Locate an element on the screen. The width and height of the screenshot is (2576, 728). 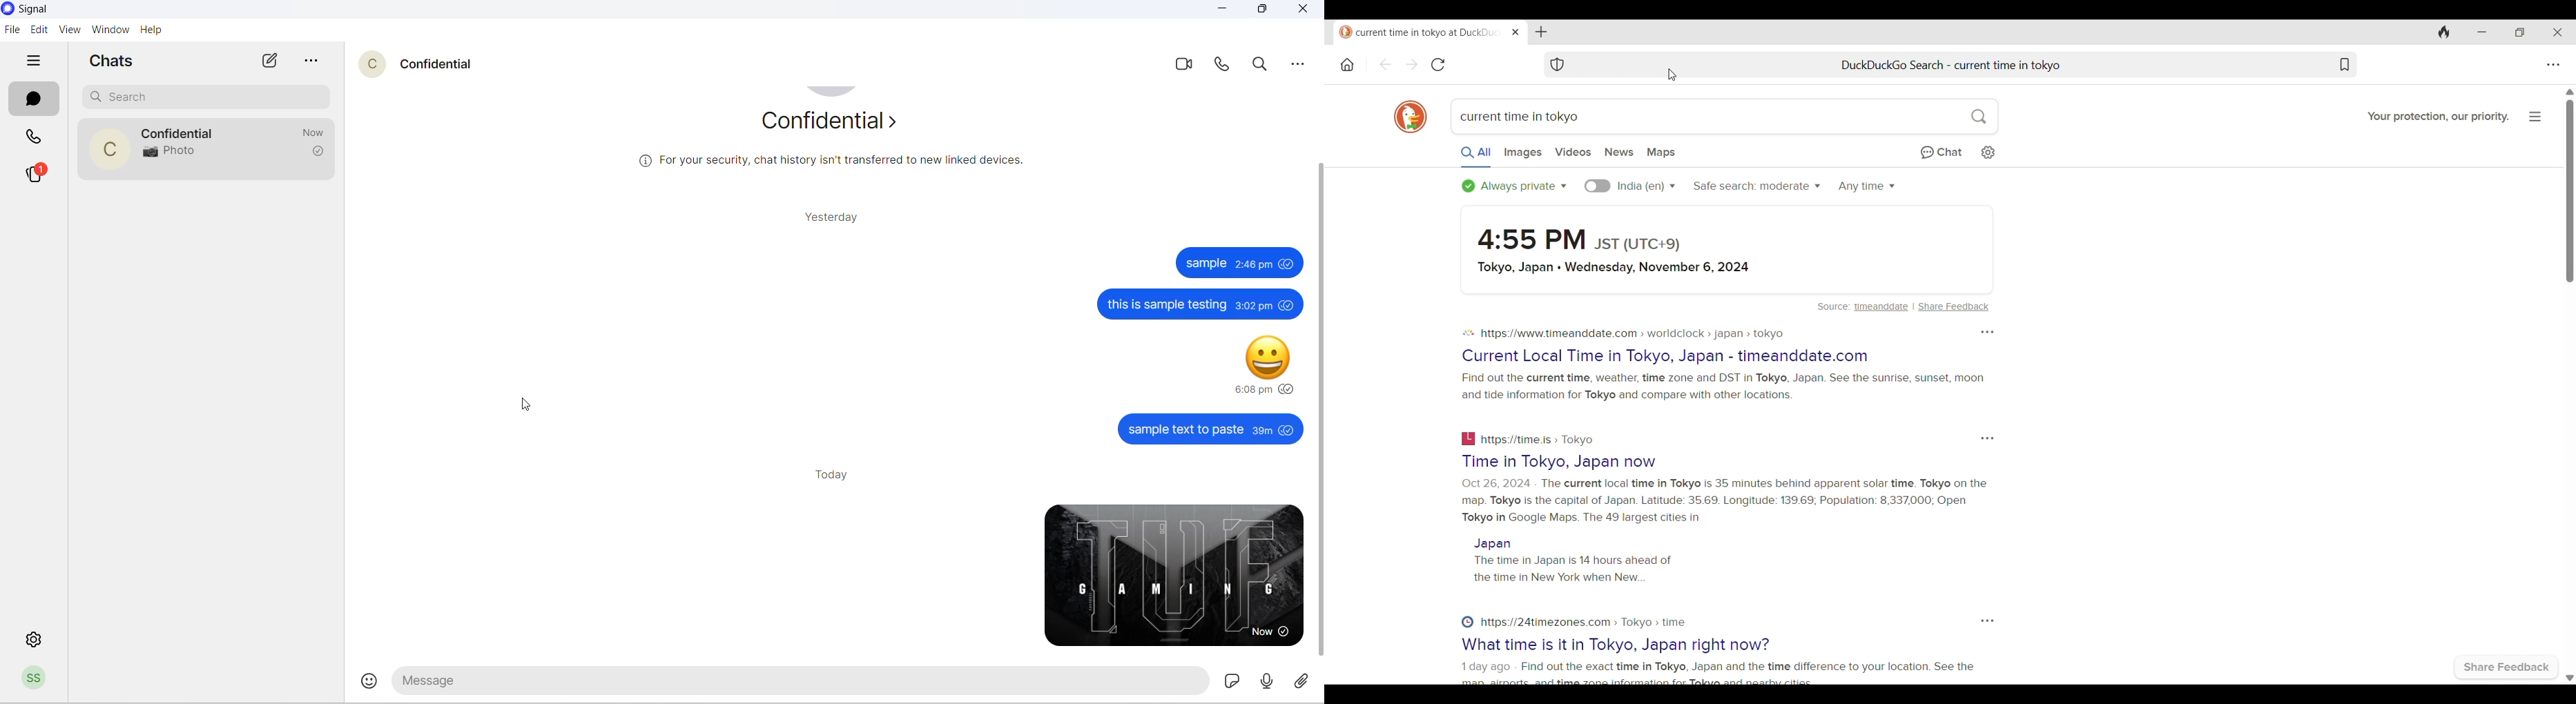
minimize is located at coordinates (1223, 10).